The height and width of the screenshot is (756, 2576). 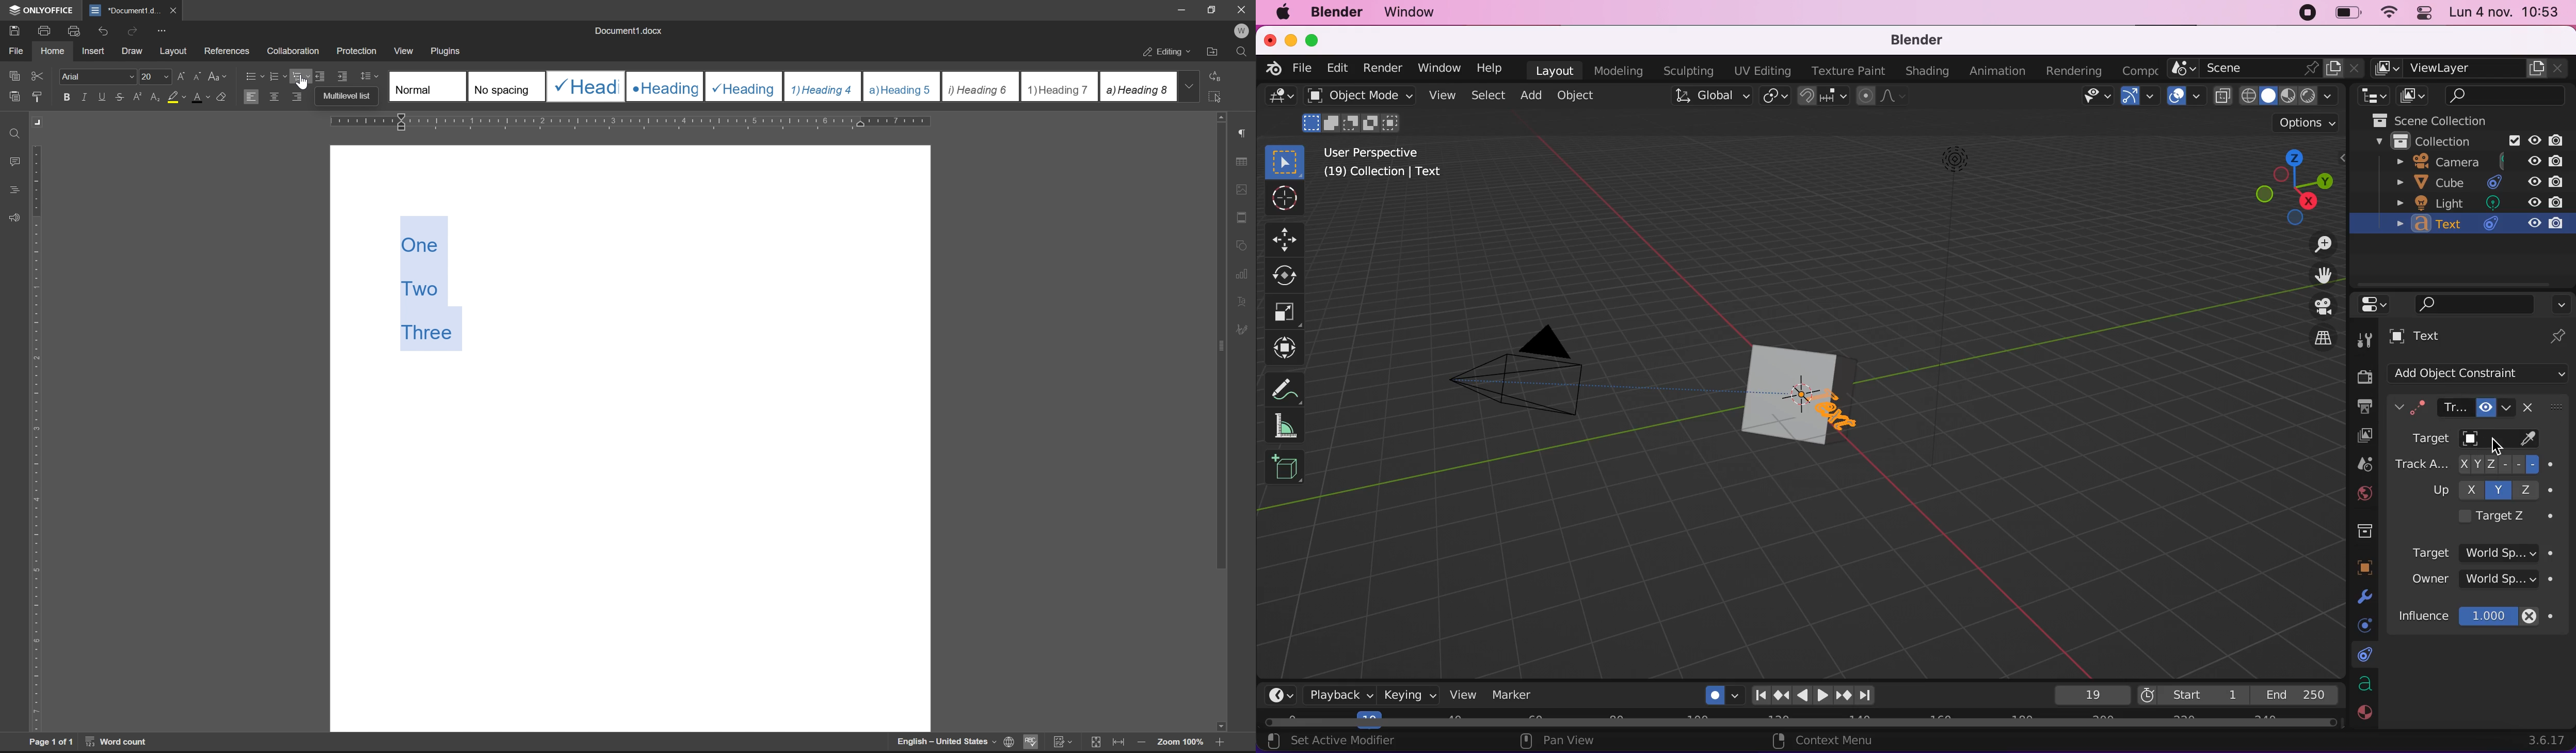 What do you see at coordinates (97, 76) in the screenshot?
I see `Arial` at bounding box center [97, 76].